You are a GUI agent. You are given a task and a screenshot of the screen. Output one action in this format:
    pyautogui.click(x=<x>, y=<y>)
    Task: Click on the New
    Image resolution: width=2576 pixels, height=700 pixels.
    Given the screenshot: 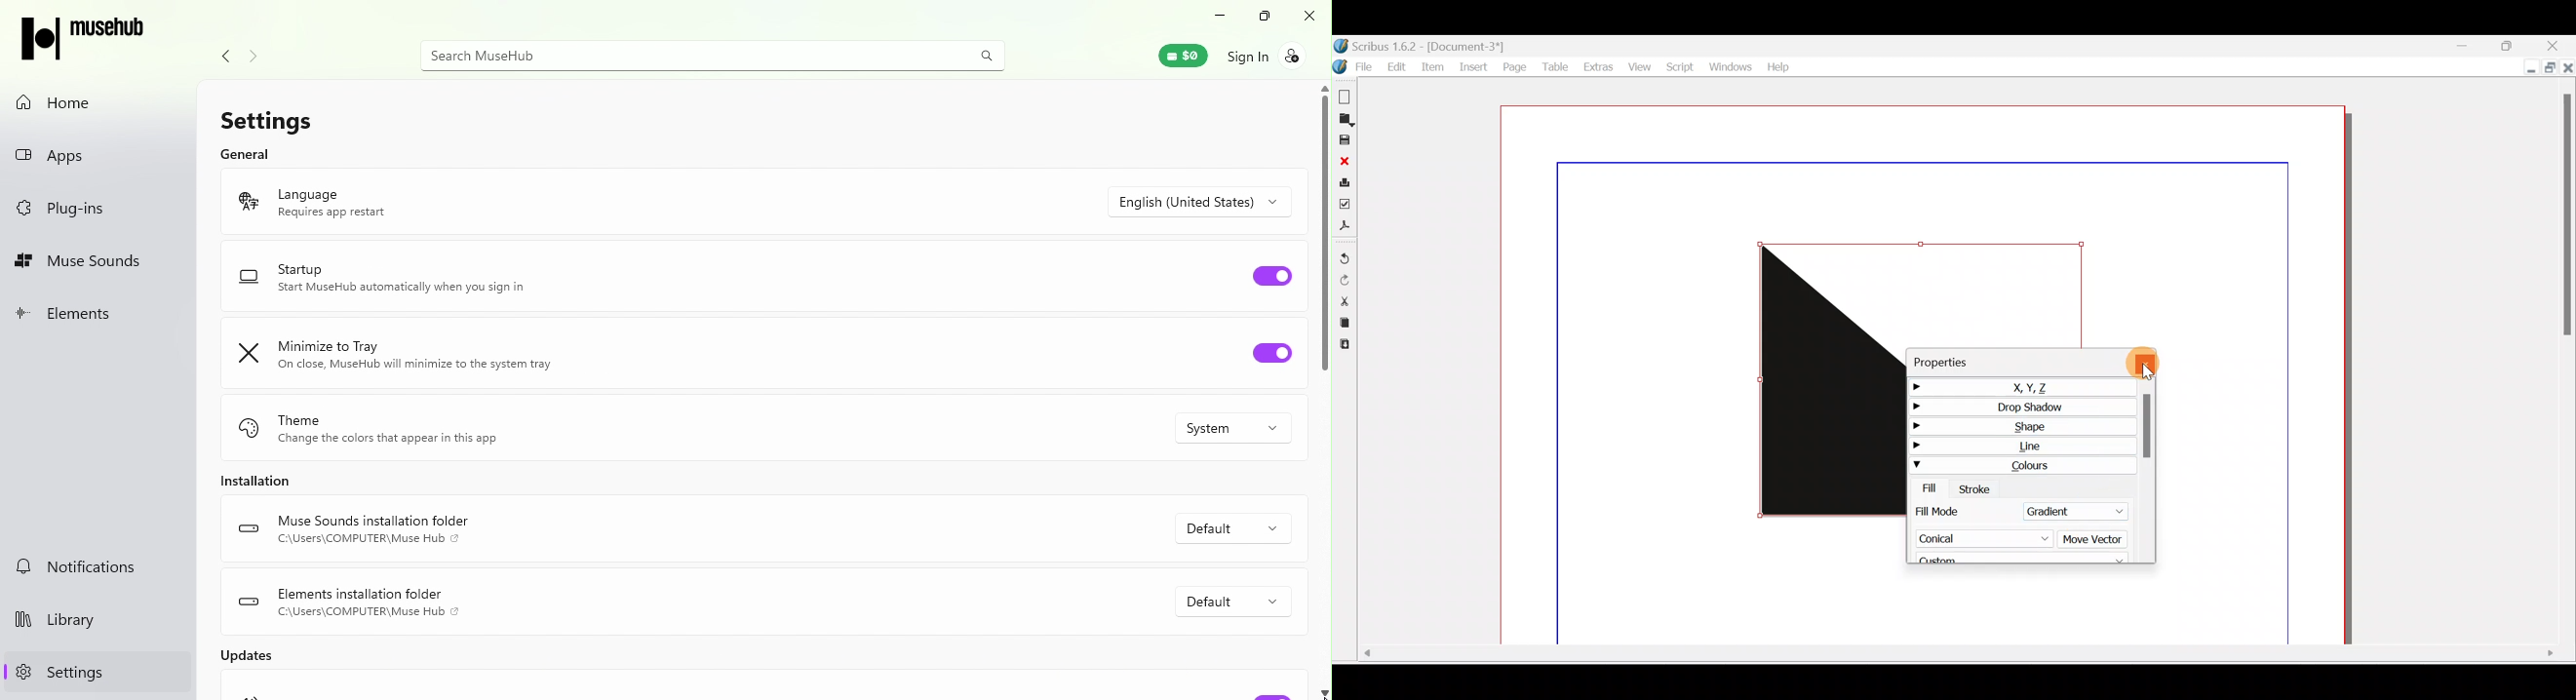 What is the action you would take?
    pyautogui.click(x=1345, y=95)
    